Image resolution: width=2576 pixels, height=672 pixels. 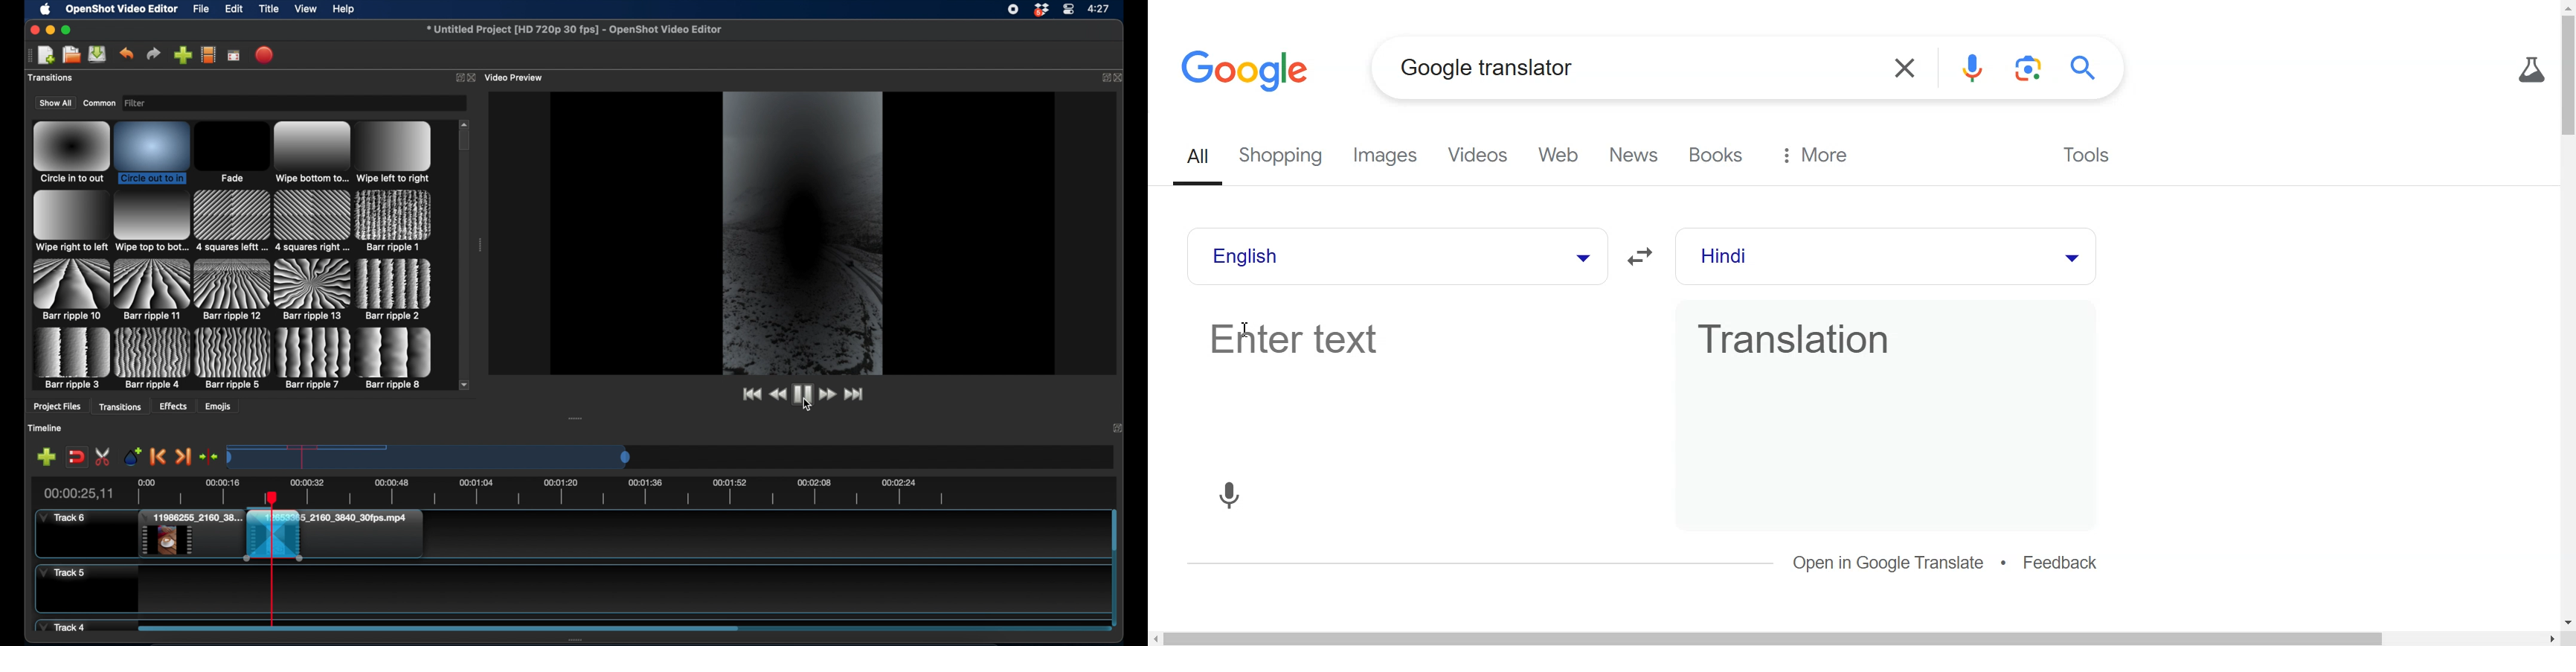 I want to click on Text Cursor, so click(x=1250, y=330).